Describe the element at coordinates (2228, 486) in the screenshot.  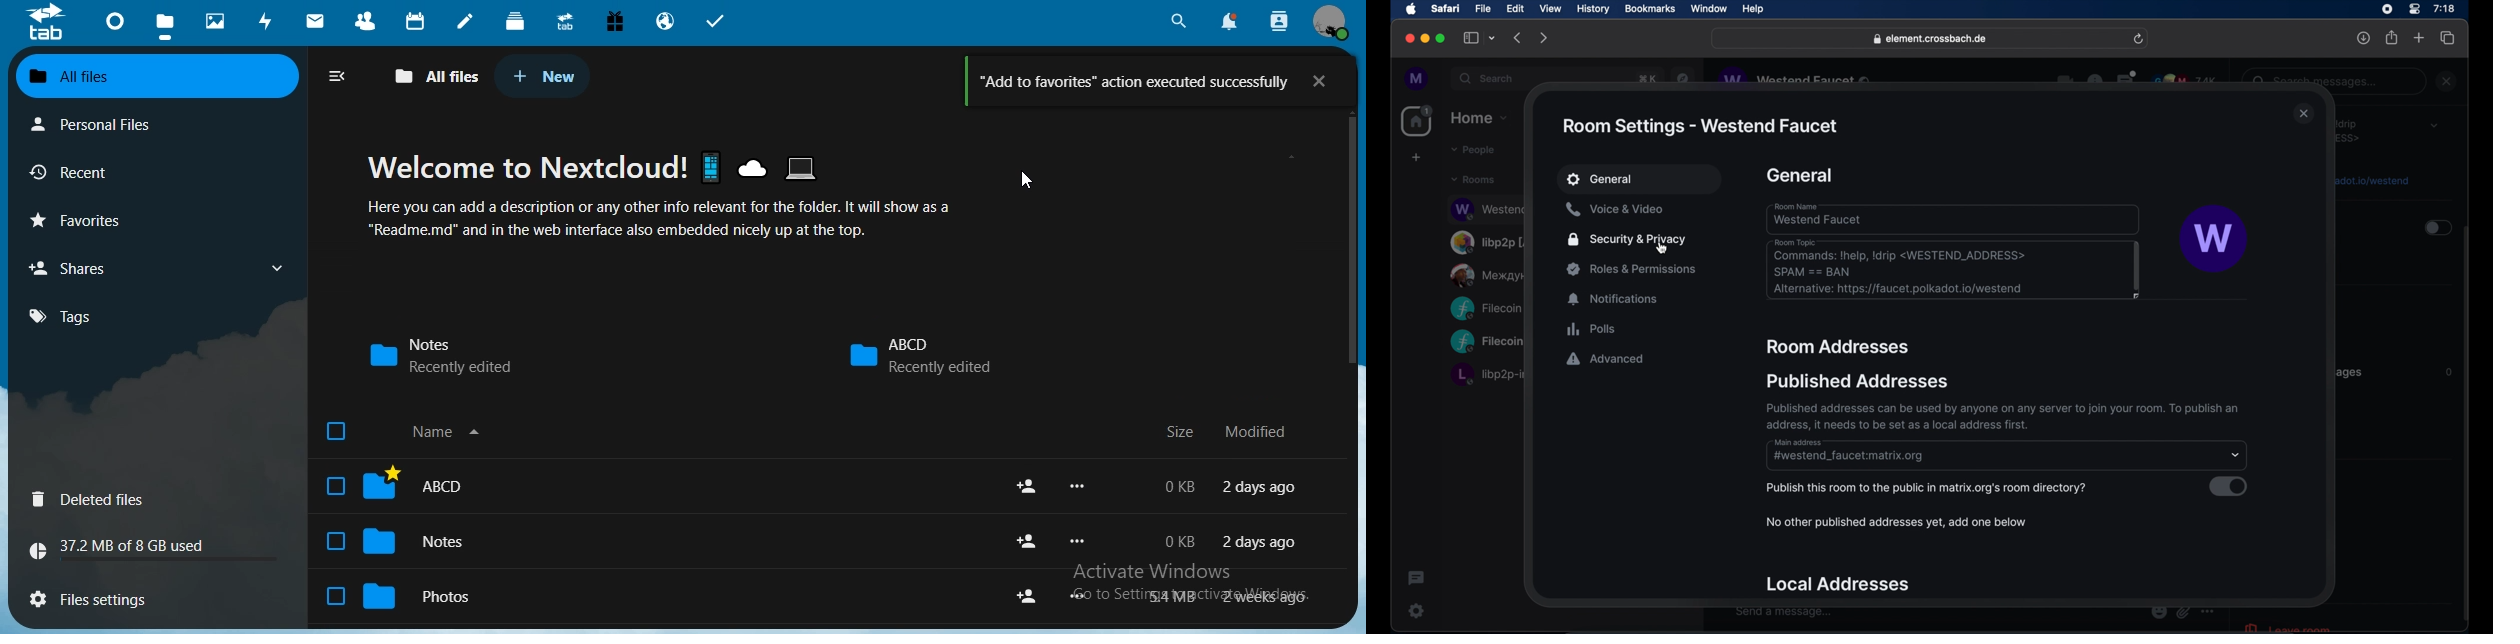
I see `toggle button` at that location.